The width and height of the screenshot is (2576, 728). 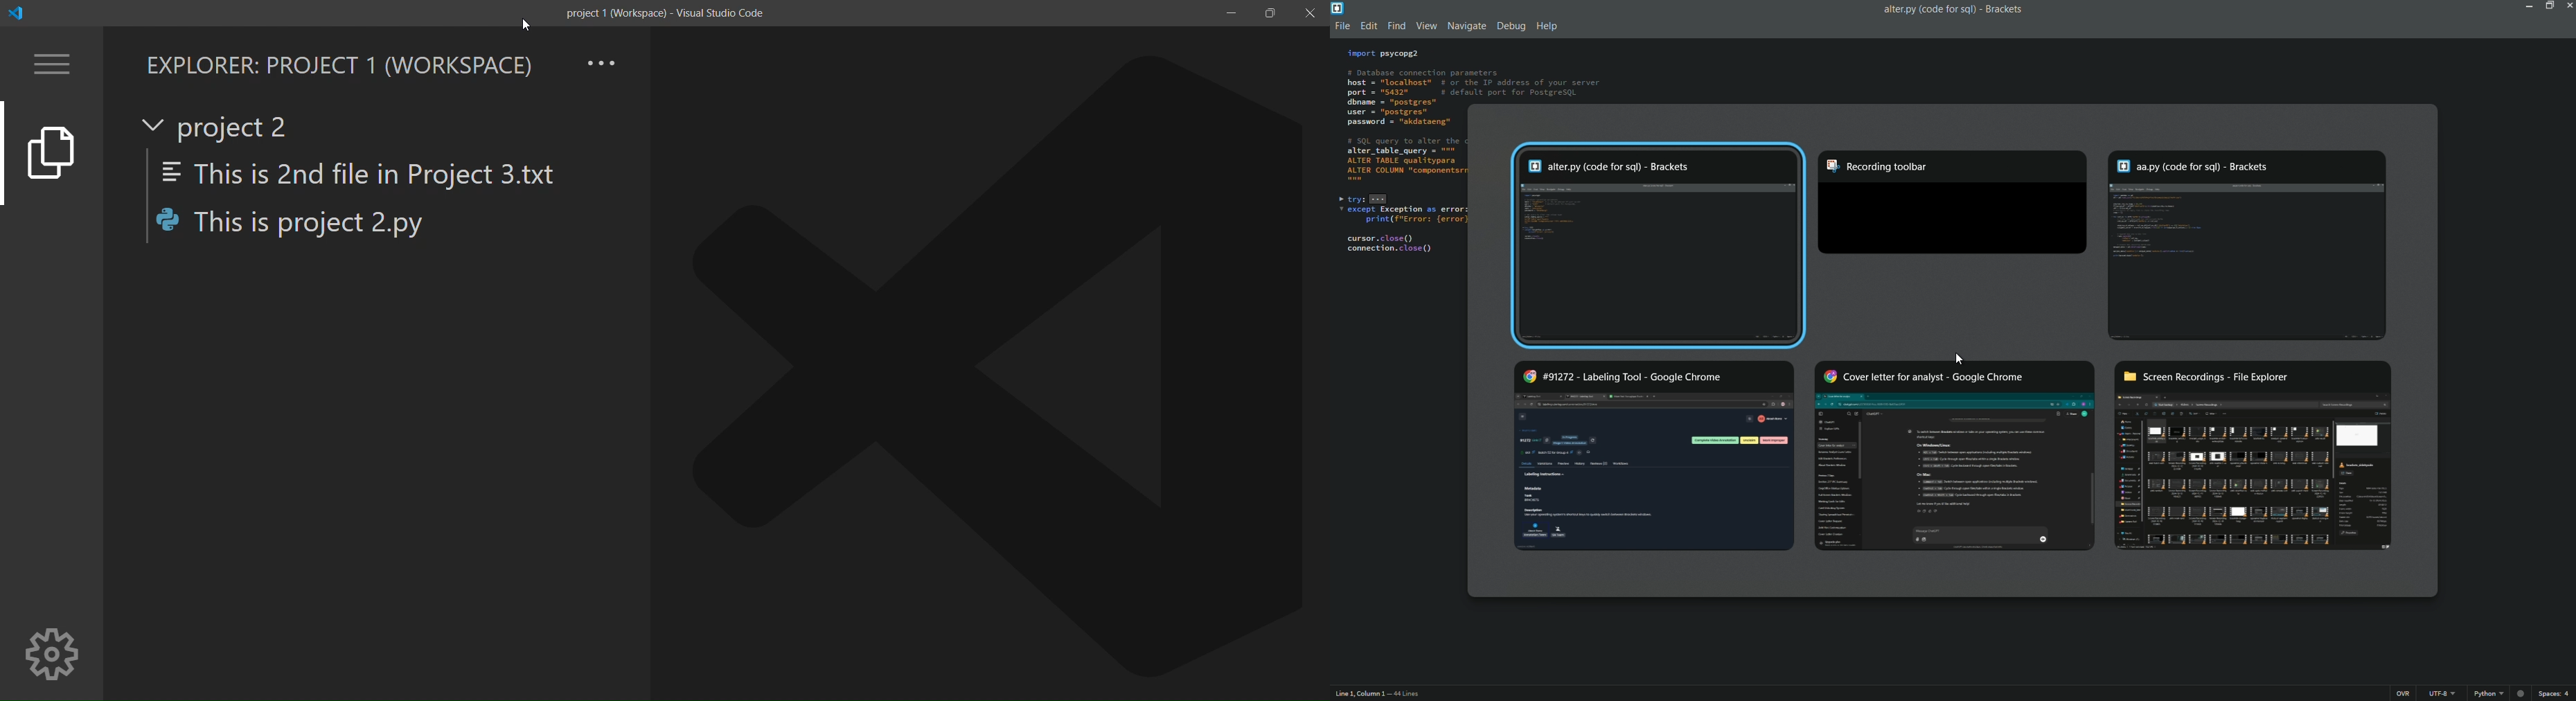 I want to click on view and more actions, so click(x=604, y=61).